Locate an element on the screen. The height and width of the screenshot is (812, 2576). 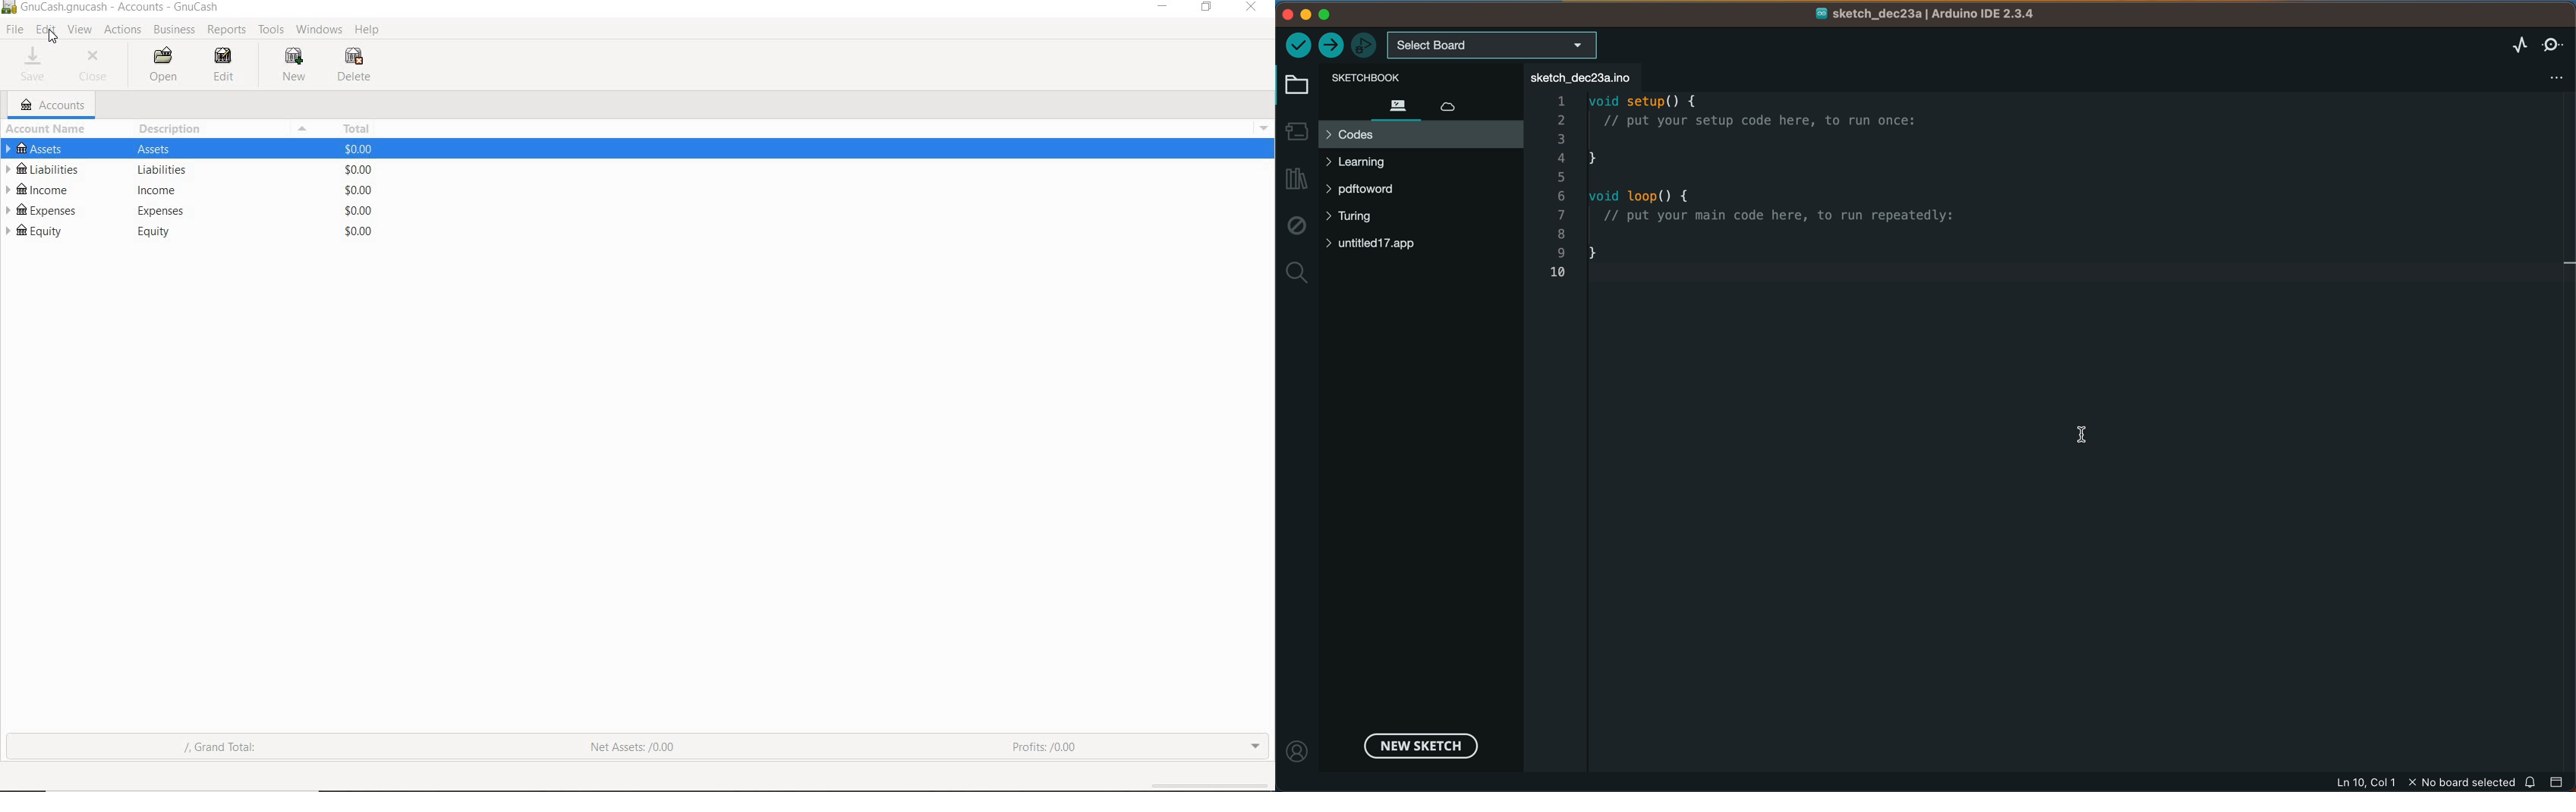
TOOLS is located at coordinates (269, 30).